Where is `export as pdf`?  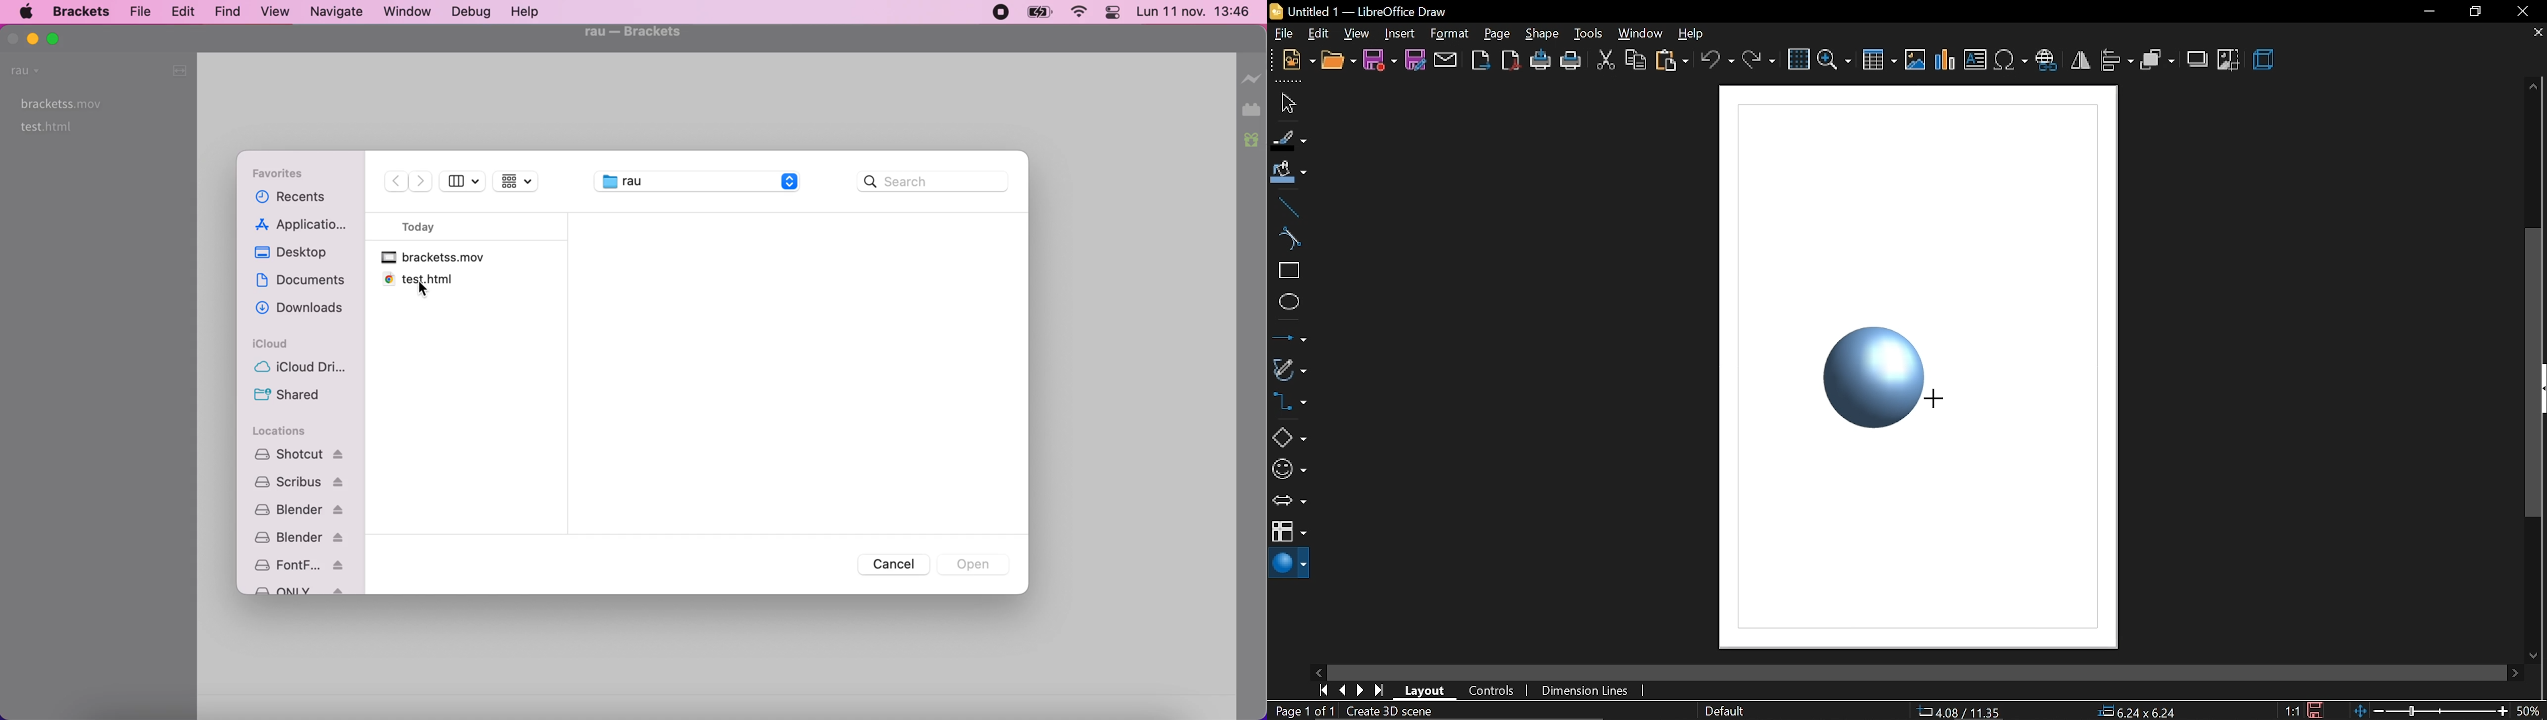
export as pdf is located at coordinates (1509, 61).